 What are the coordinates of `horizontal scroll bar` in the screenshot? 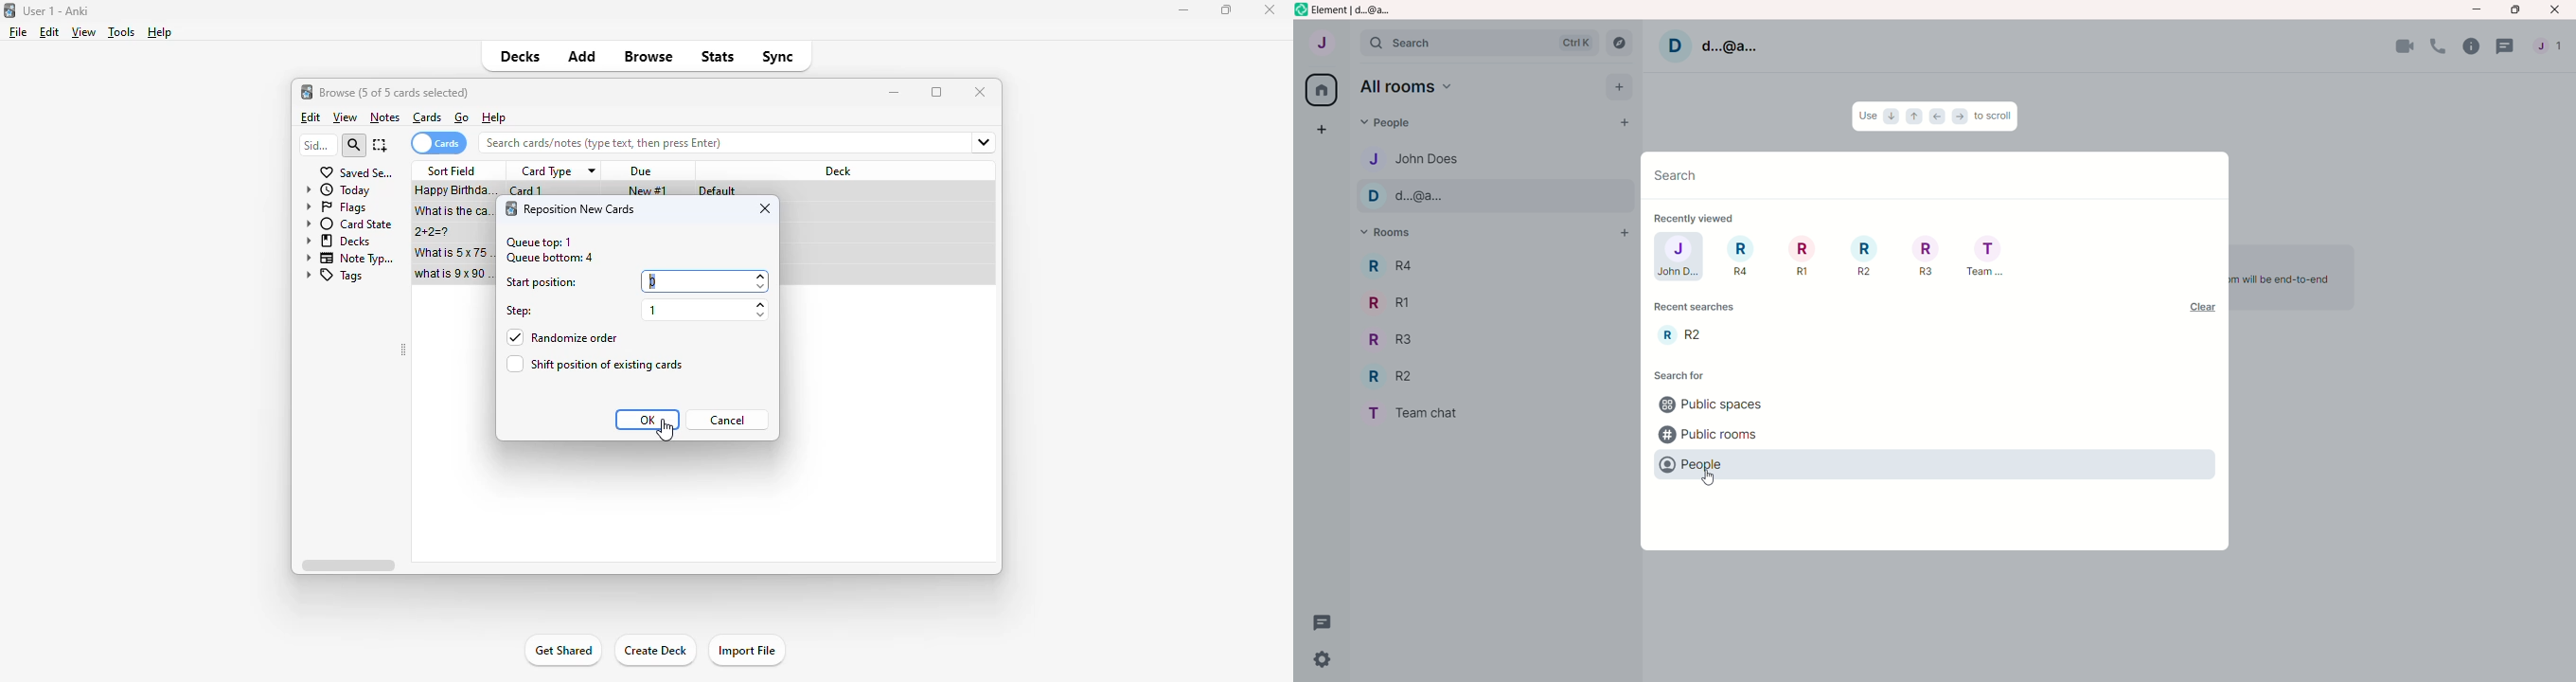 It's located at (347, 565).